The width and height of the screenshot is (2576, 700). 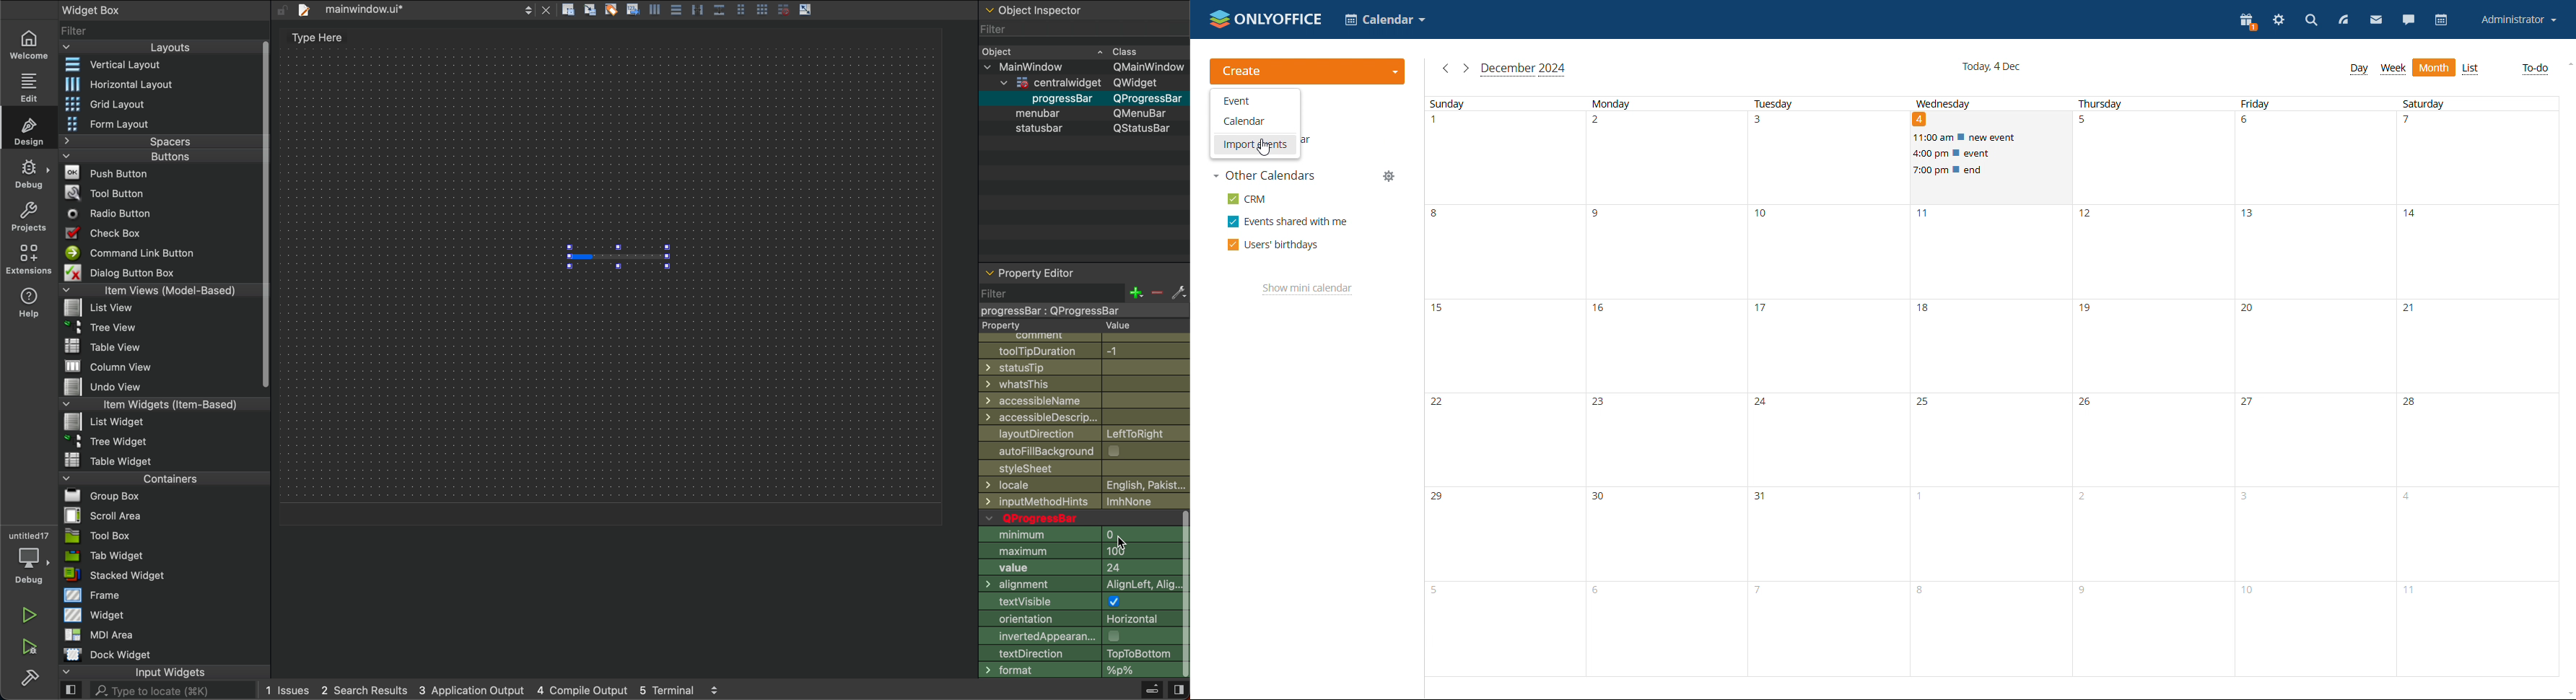 I want to click on run, so click(x=30, y=615).